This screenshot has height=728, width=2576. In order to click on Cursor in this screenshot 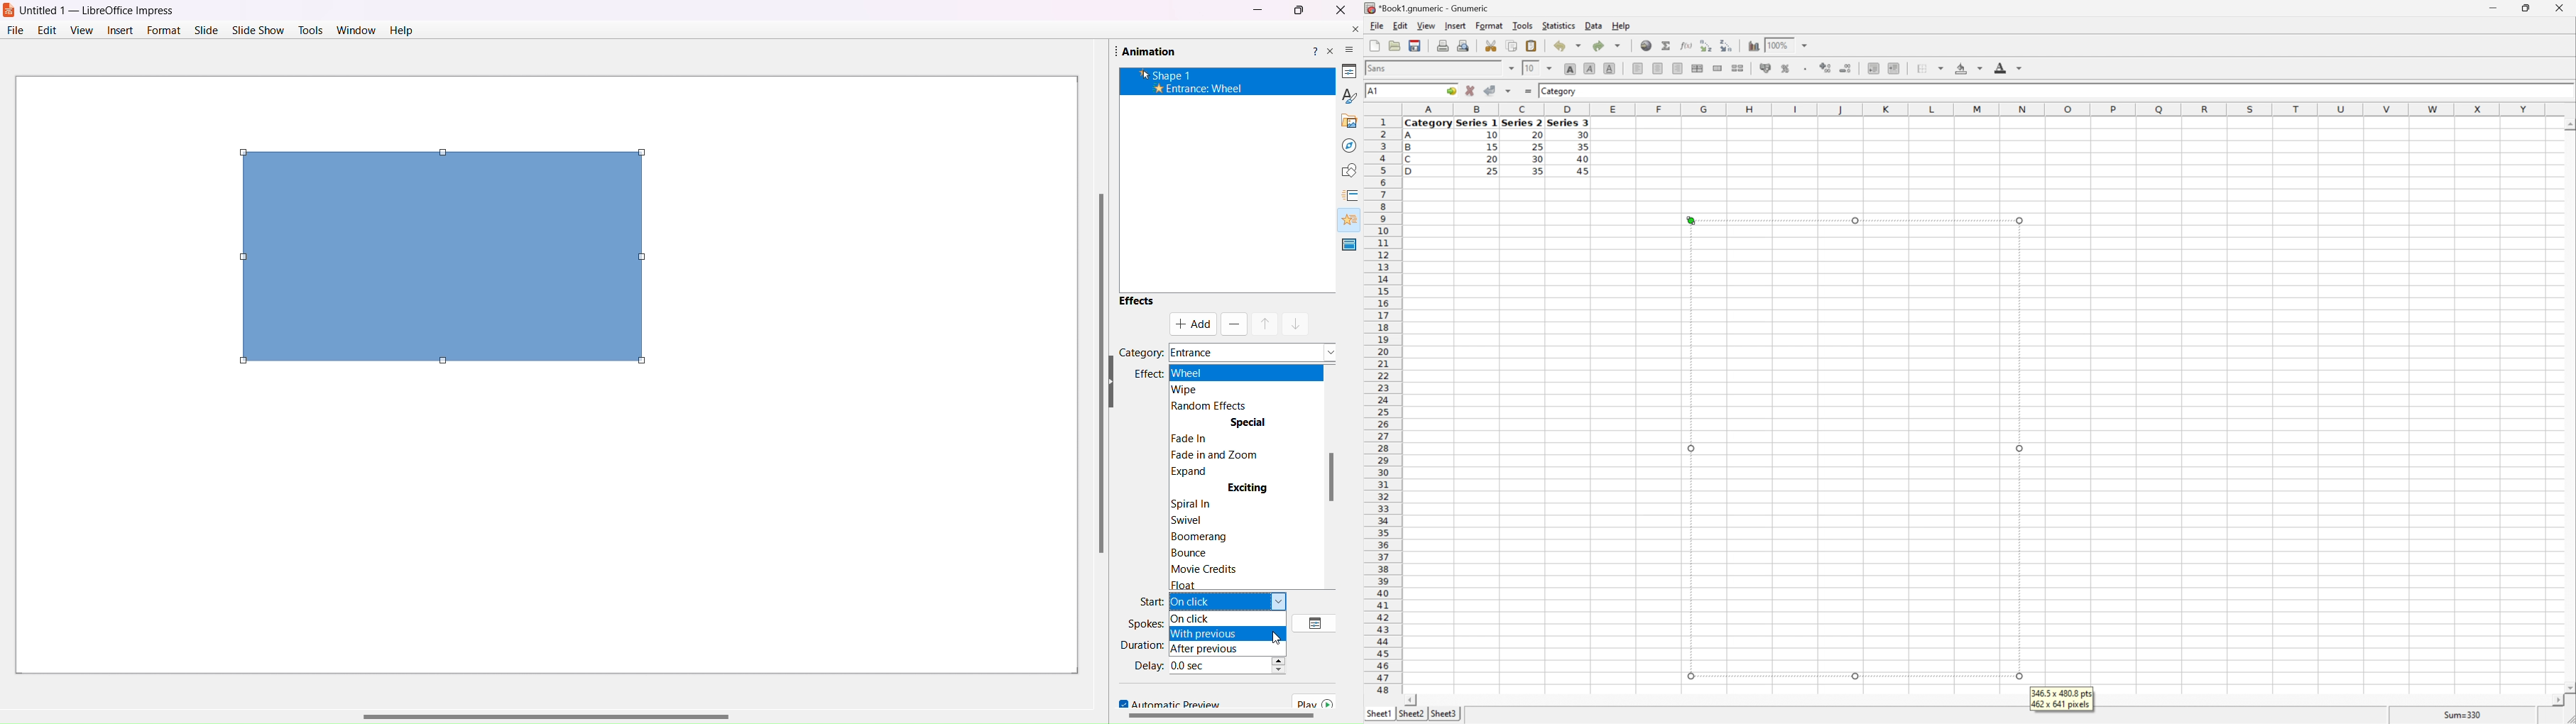, I will do `click(1691, 219)`.